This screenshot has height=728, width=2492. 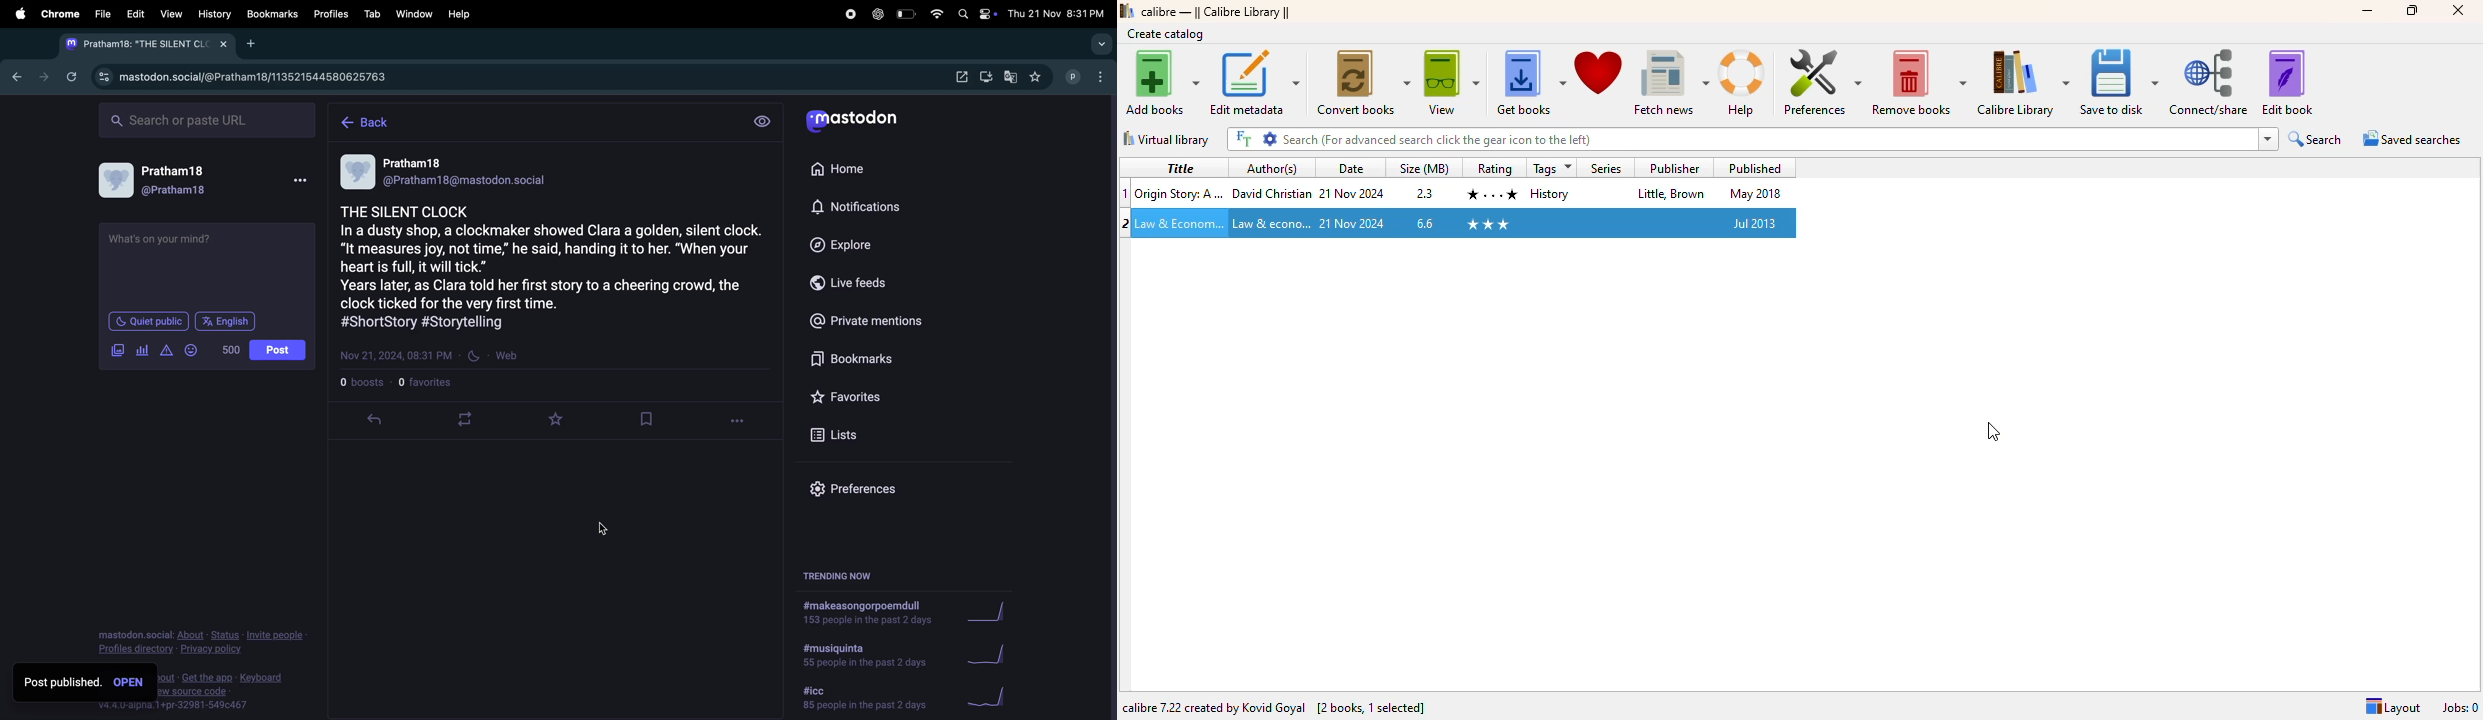 I want to click on virtual library, so click(x=1165, y=139).